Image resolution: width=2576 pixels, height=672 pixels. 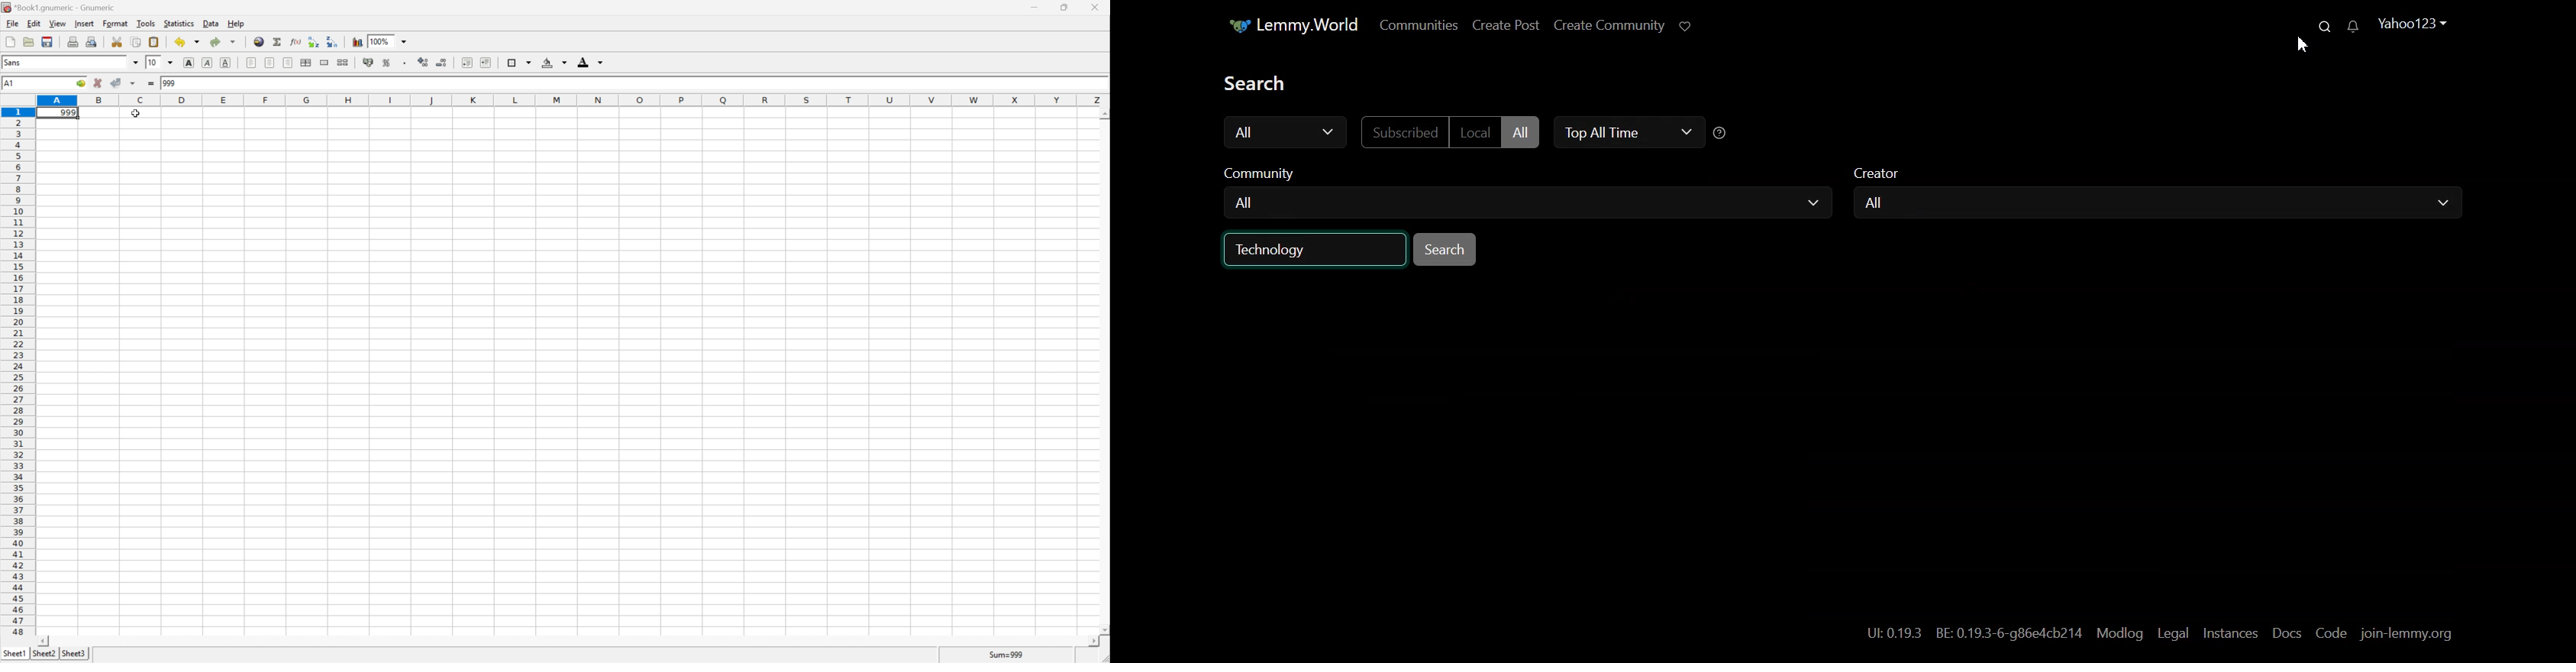 What do you see at coordinates (2352, 28) in the screenshot?
I see `Unread Messages` at bounding box center [2352, 28].